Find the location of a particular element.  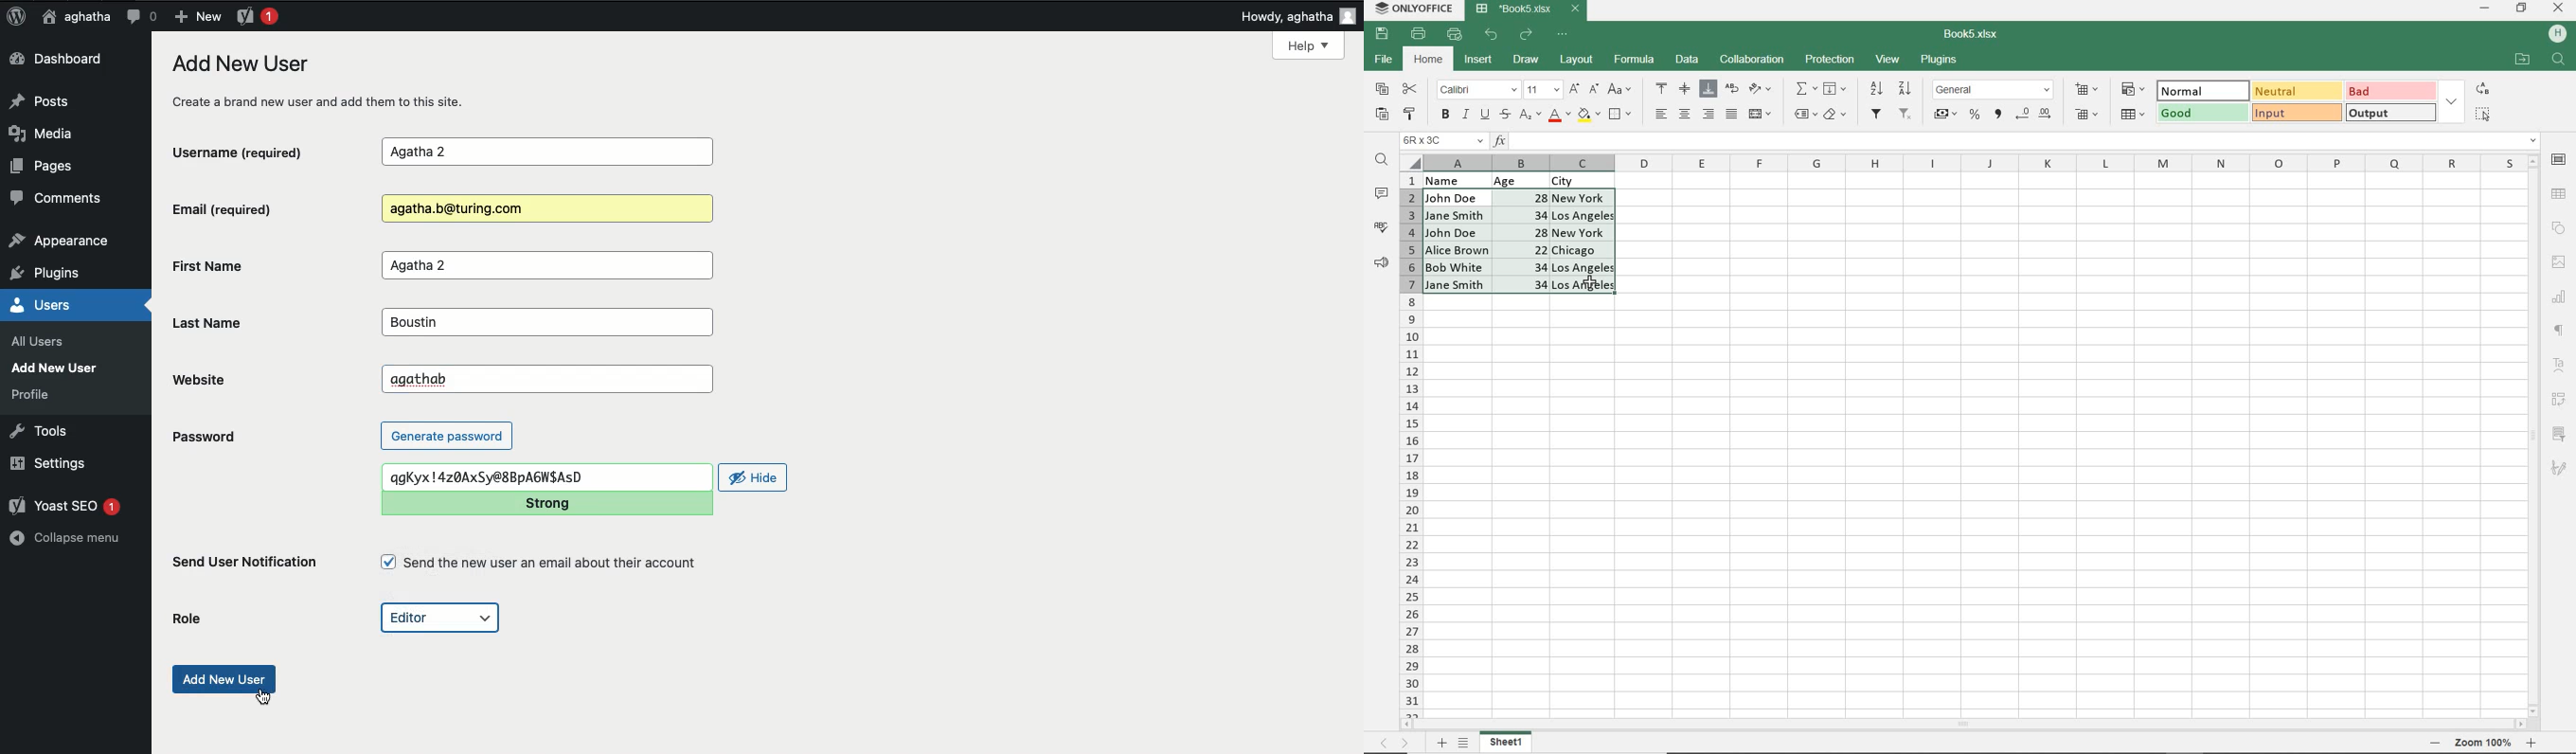

Last name is located at coordinates (224, 322).